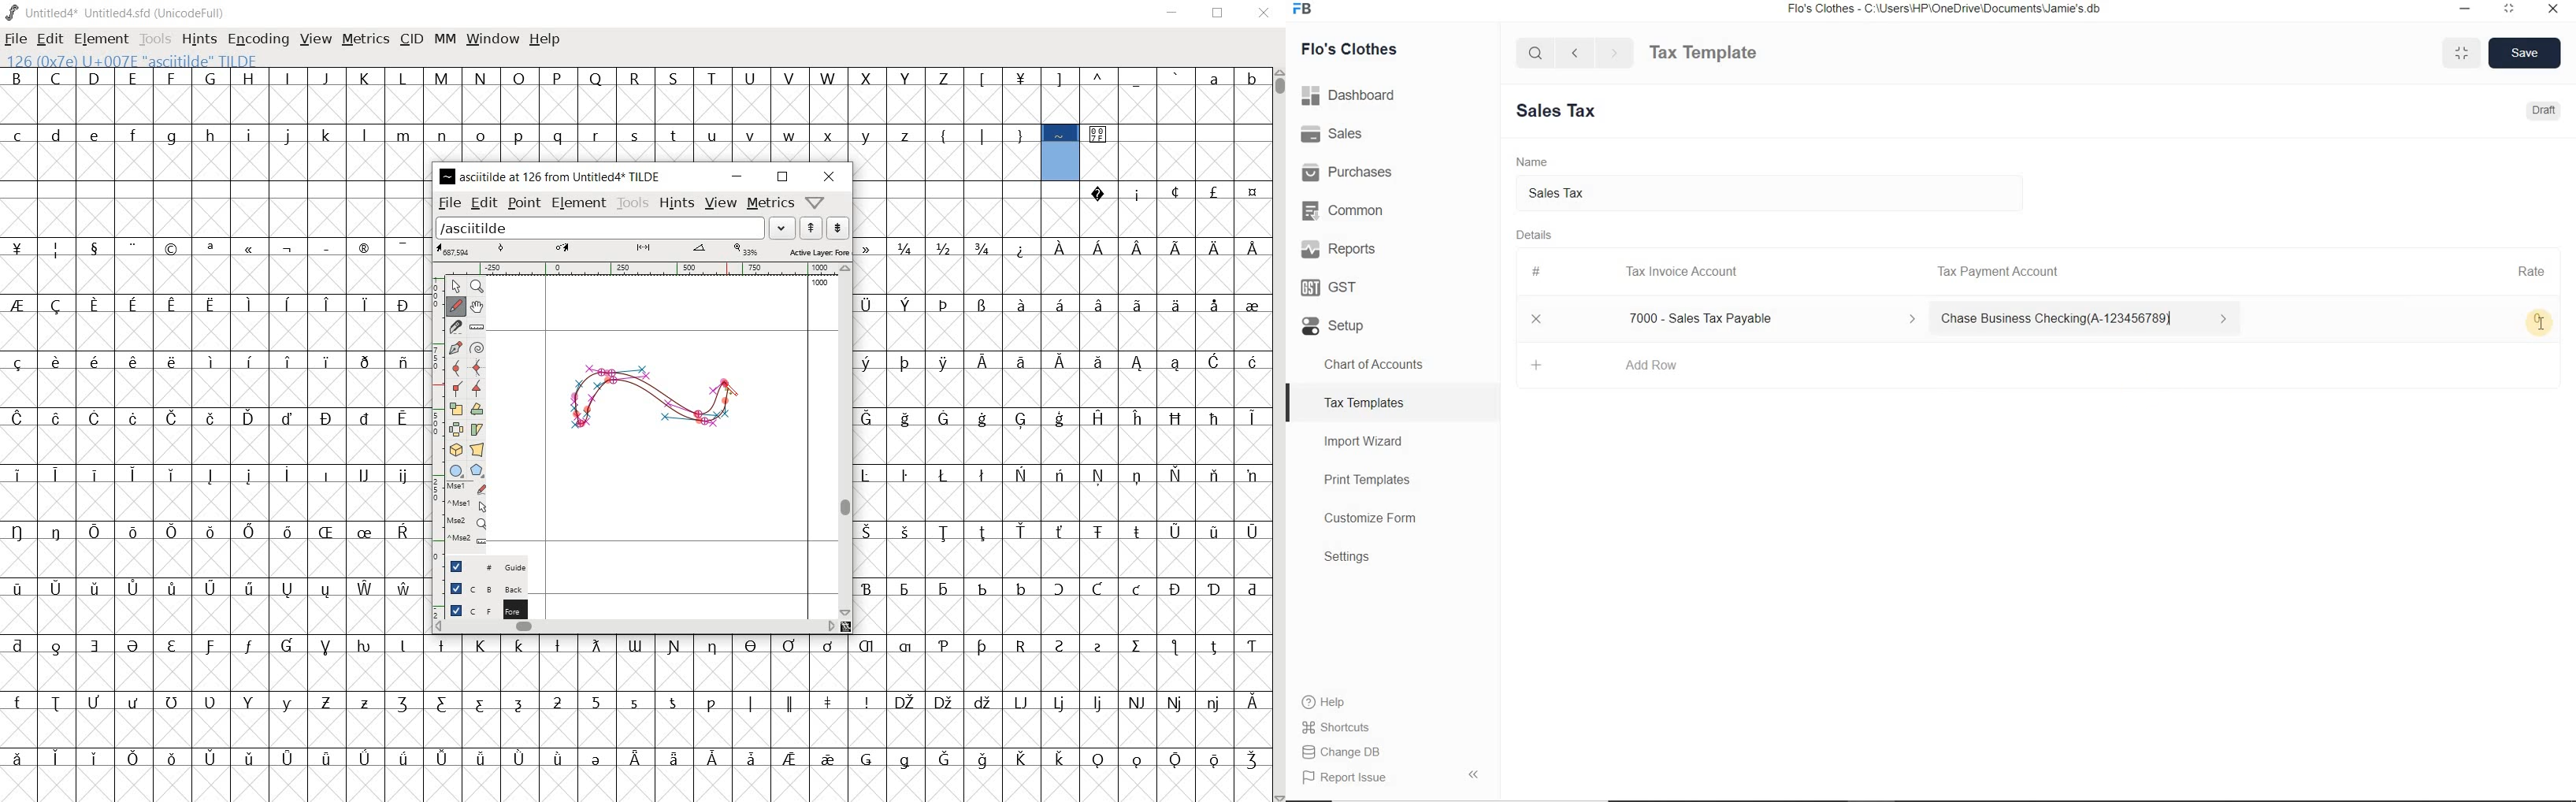 The width and height of the screenshot is (2576, 812). Describe the element at coordinates (1392, 284) in the screenshot. I see `GST` at that location.